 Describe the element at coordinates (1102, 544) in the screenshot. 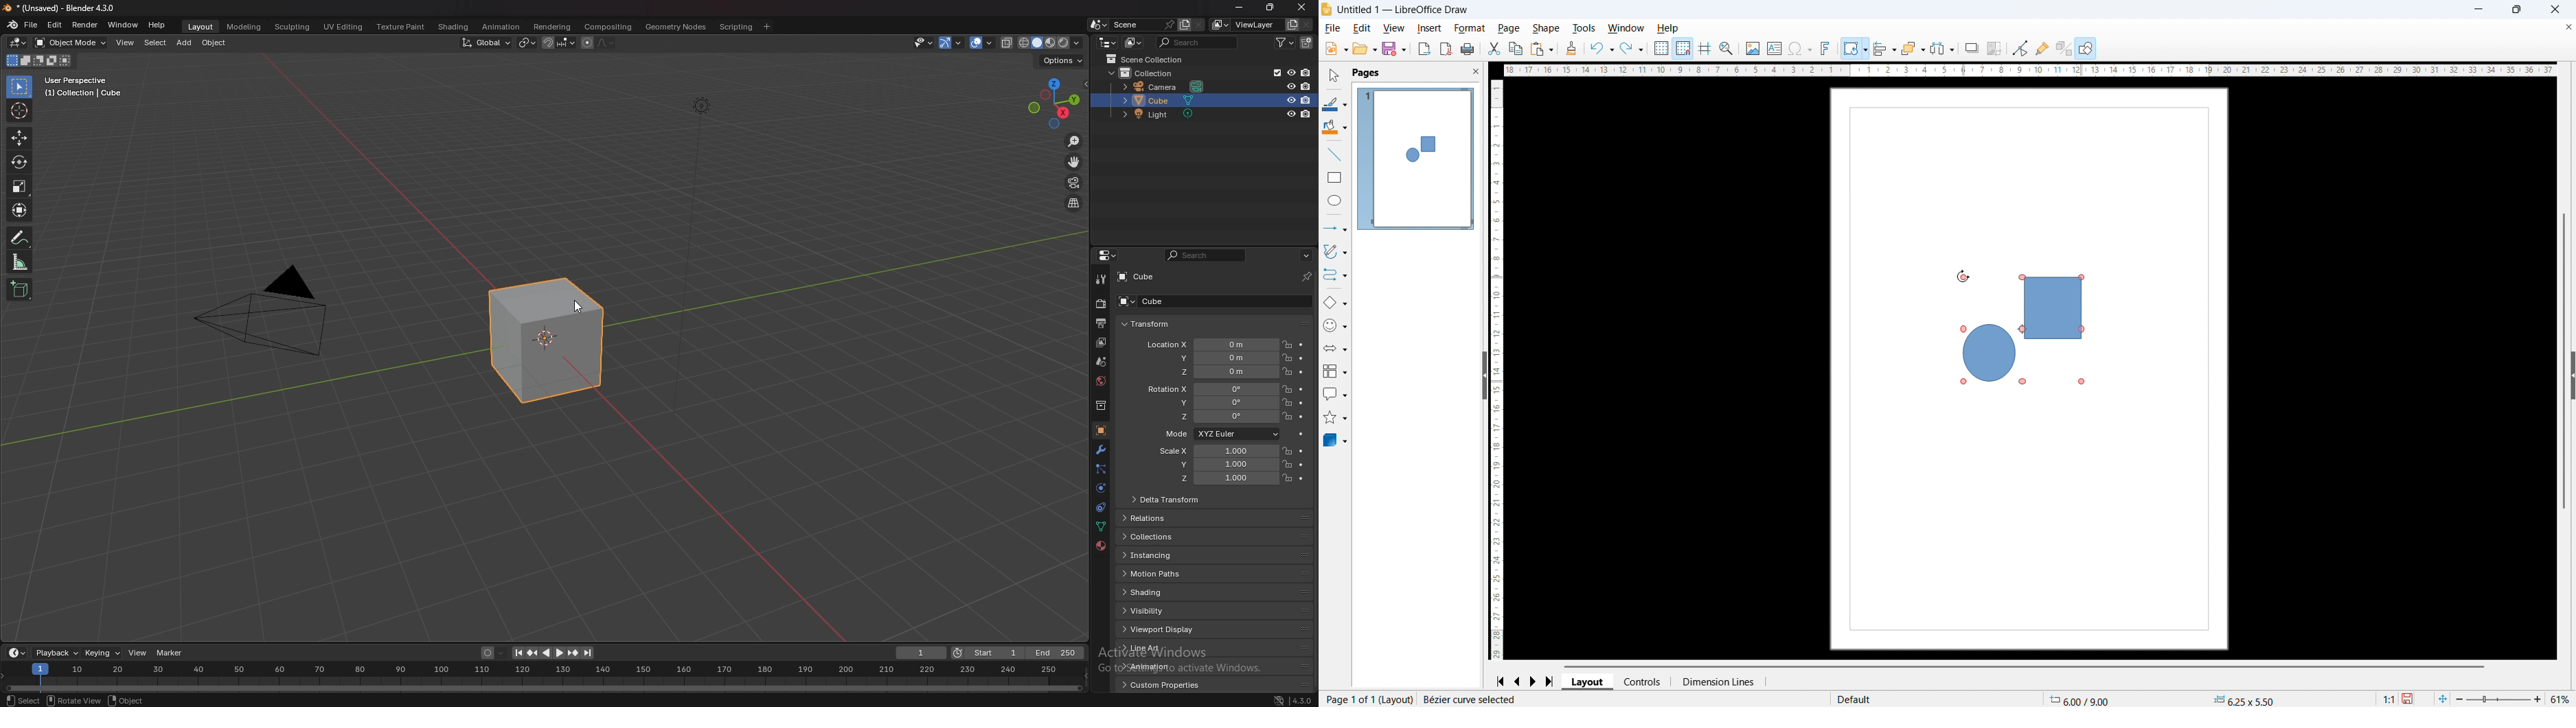

I see `material` at that location.